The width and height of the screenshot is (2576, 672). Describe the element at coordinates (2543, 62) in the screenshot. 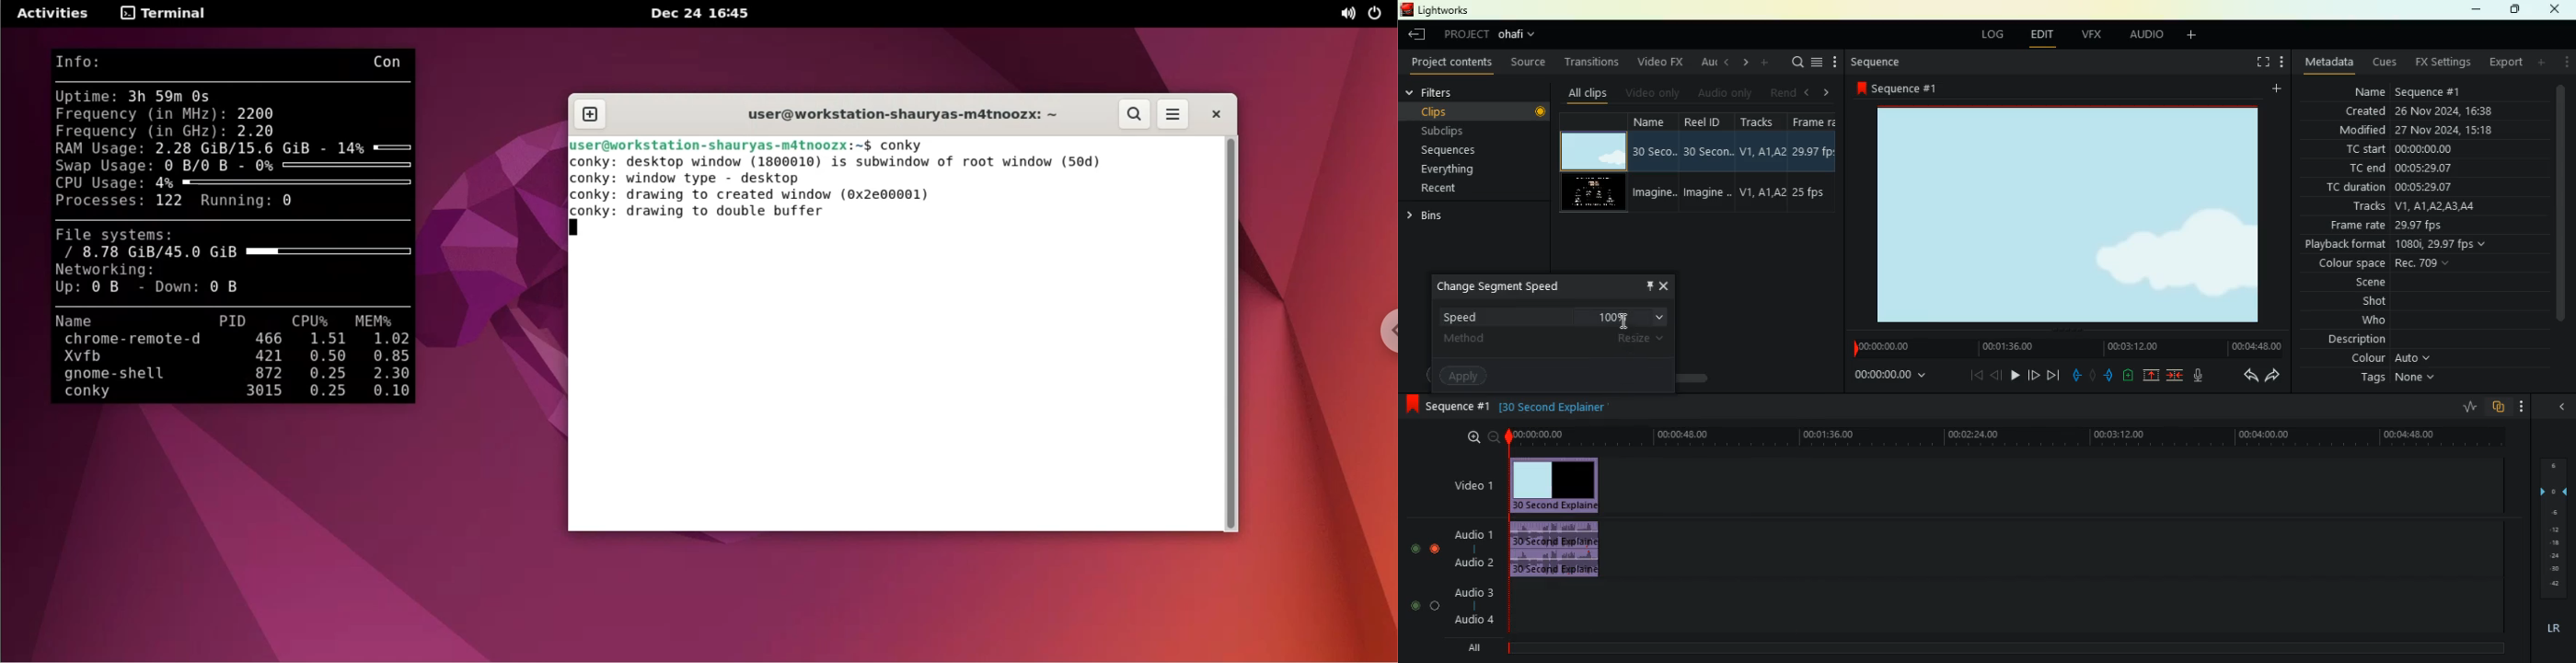

I see `add` at that location.